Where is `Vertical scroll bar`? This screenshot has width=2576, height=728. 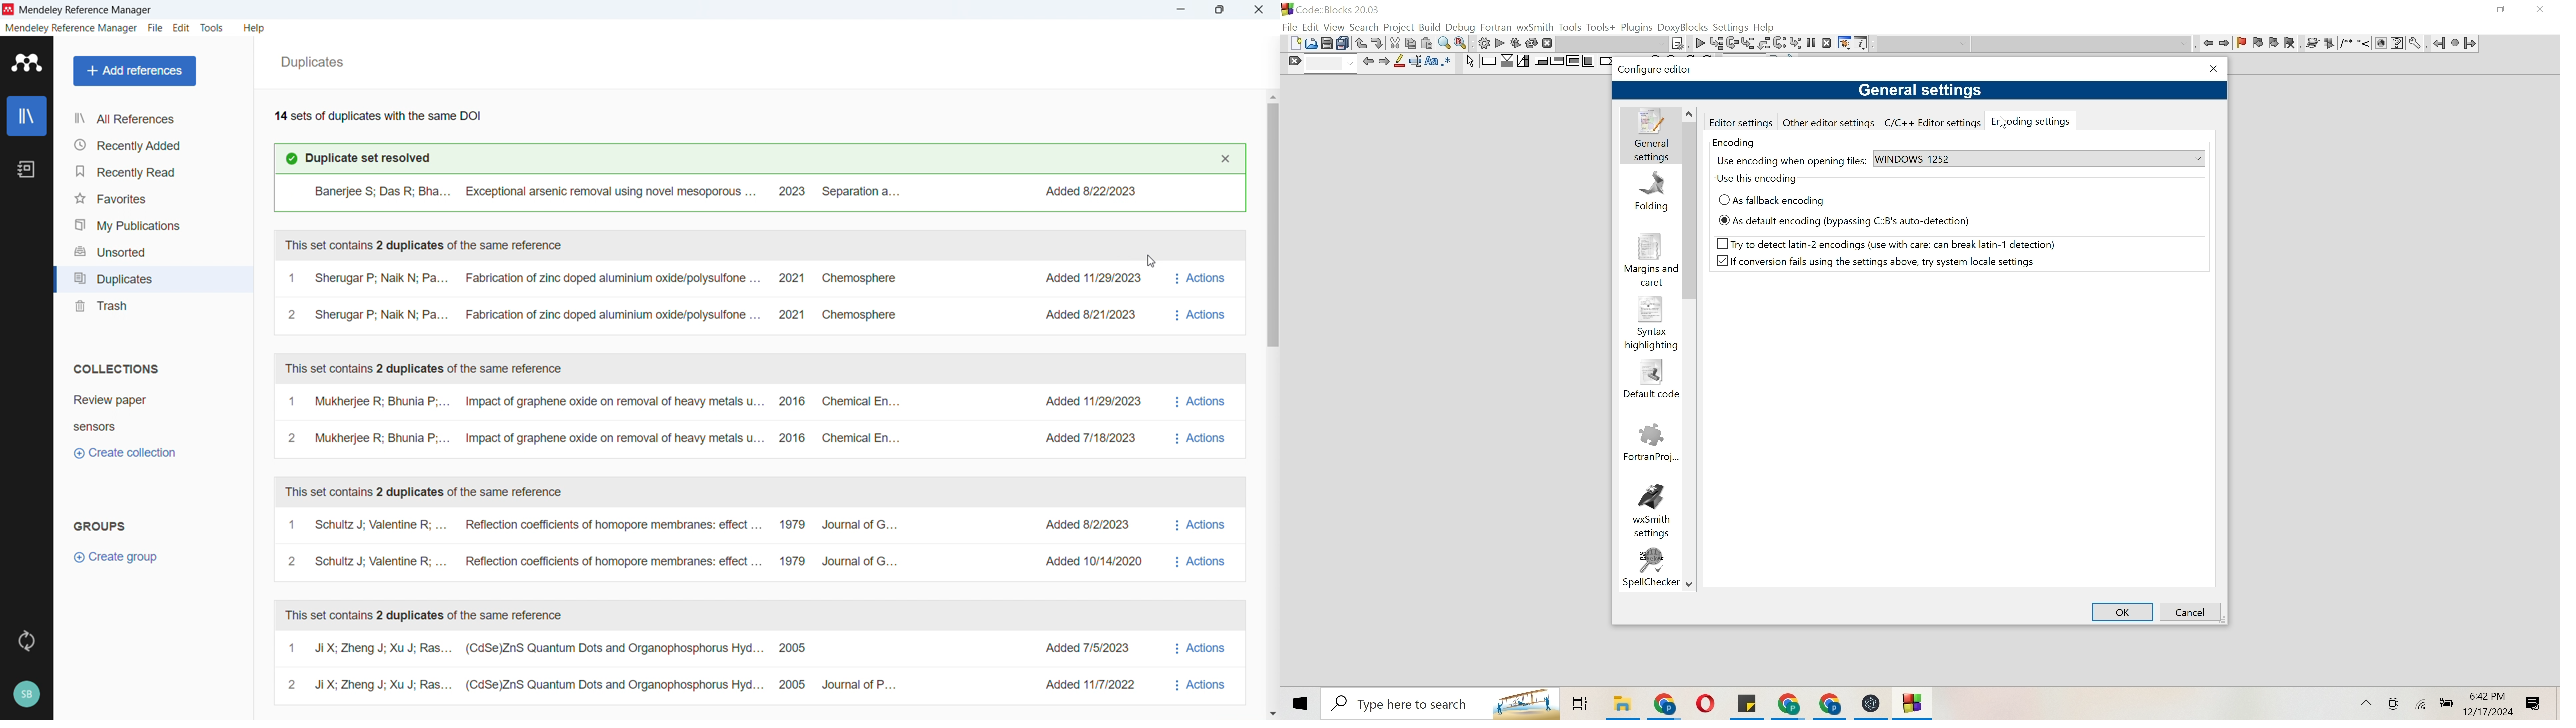
Vertical scroll bar is located at coordinates (1692, 348).